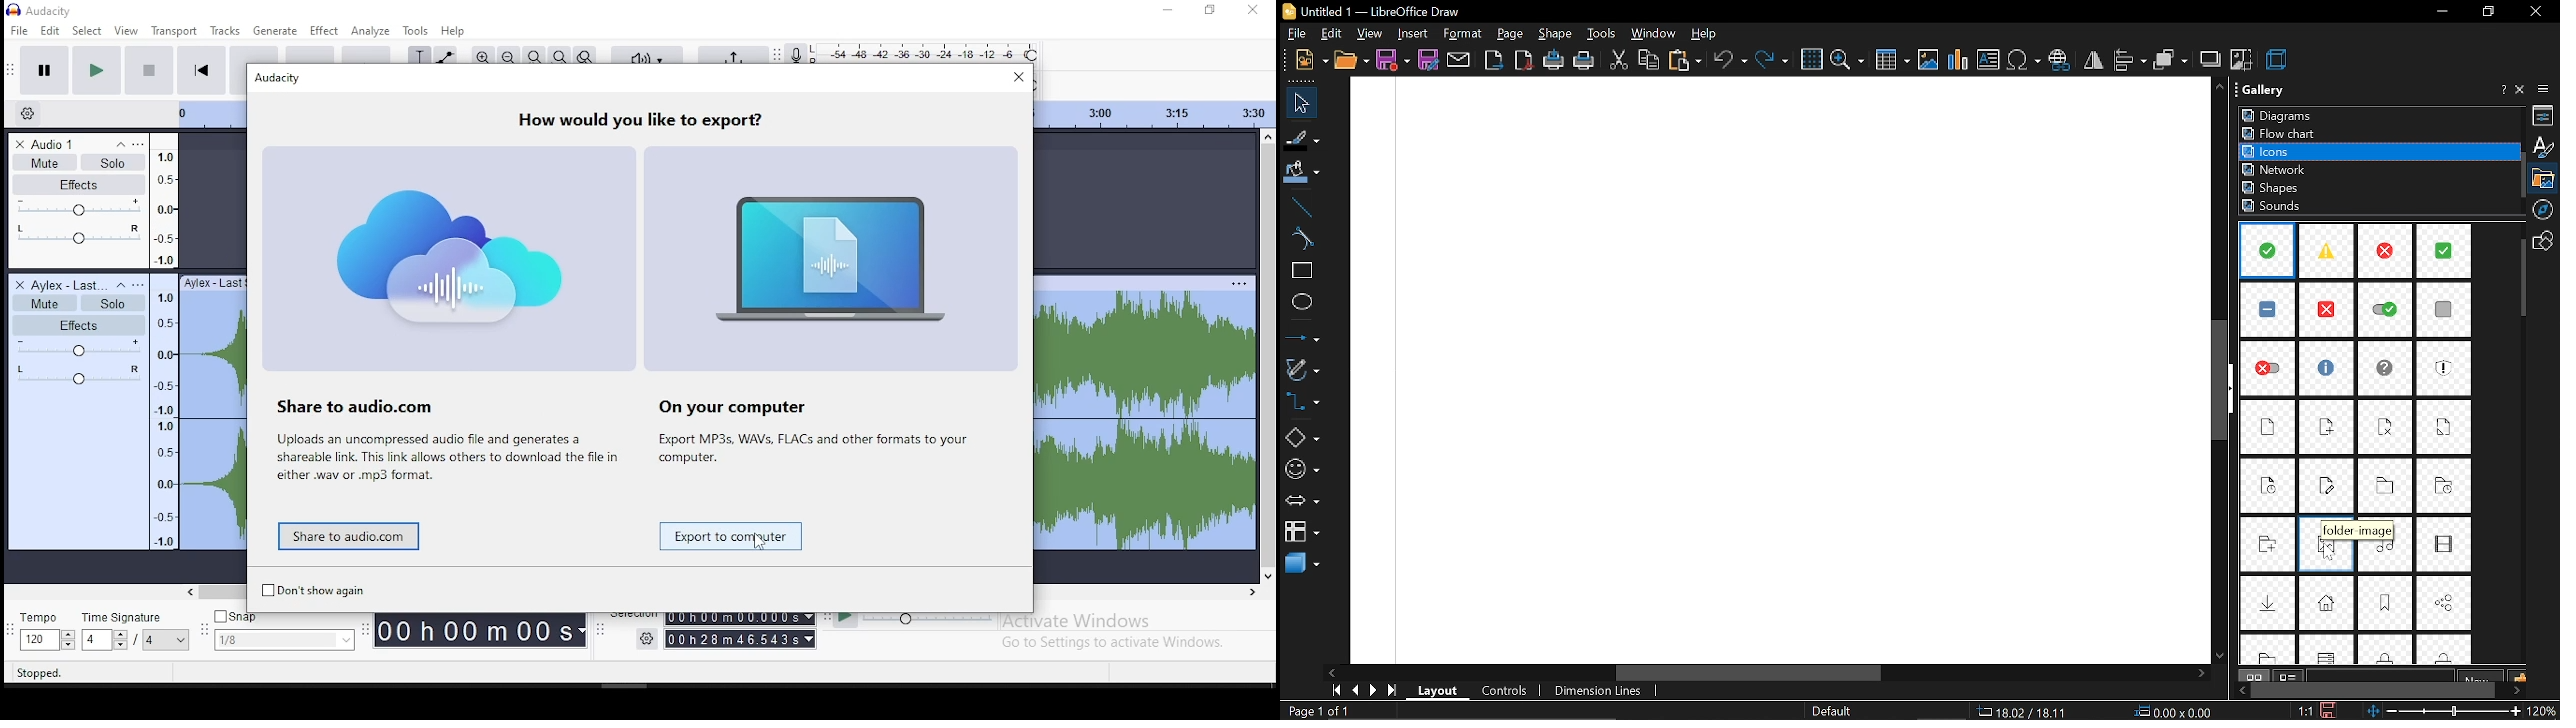 The height and width of the screenshot is (728, 2576). What do you see at coordinates (796, 55) in the screenshot?
I see `record meter` at bounding box center [796, 55].